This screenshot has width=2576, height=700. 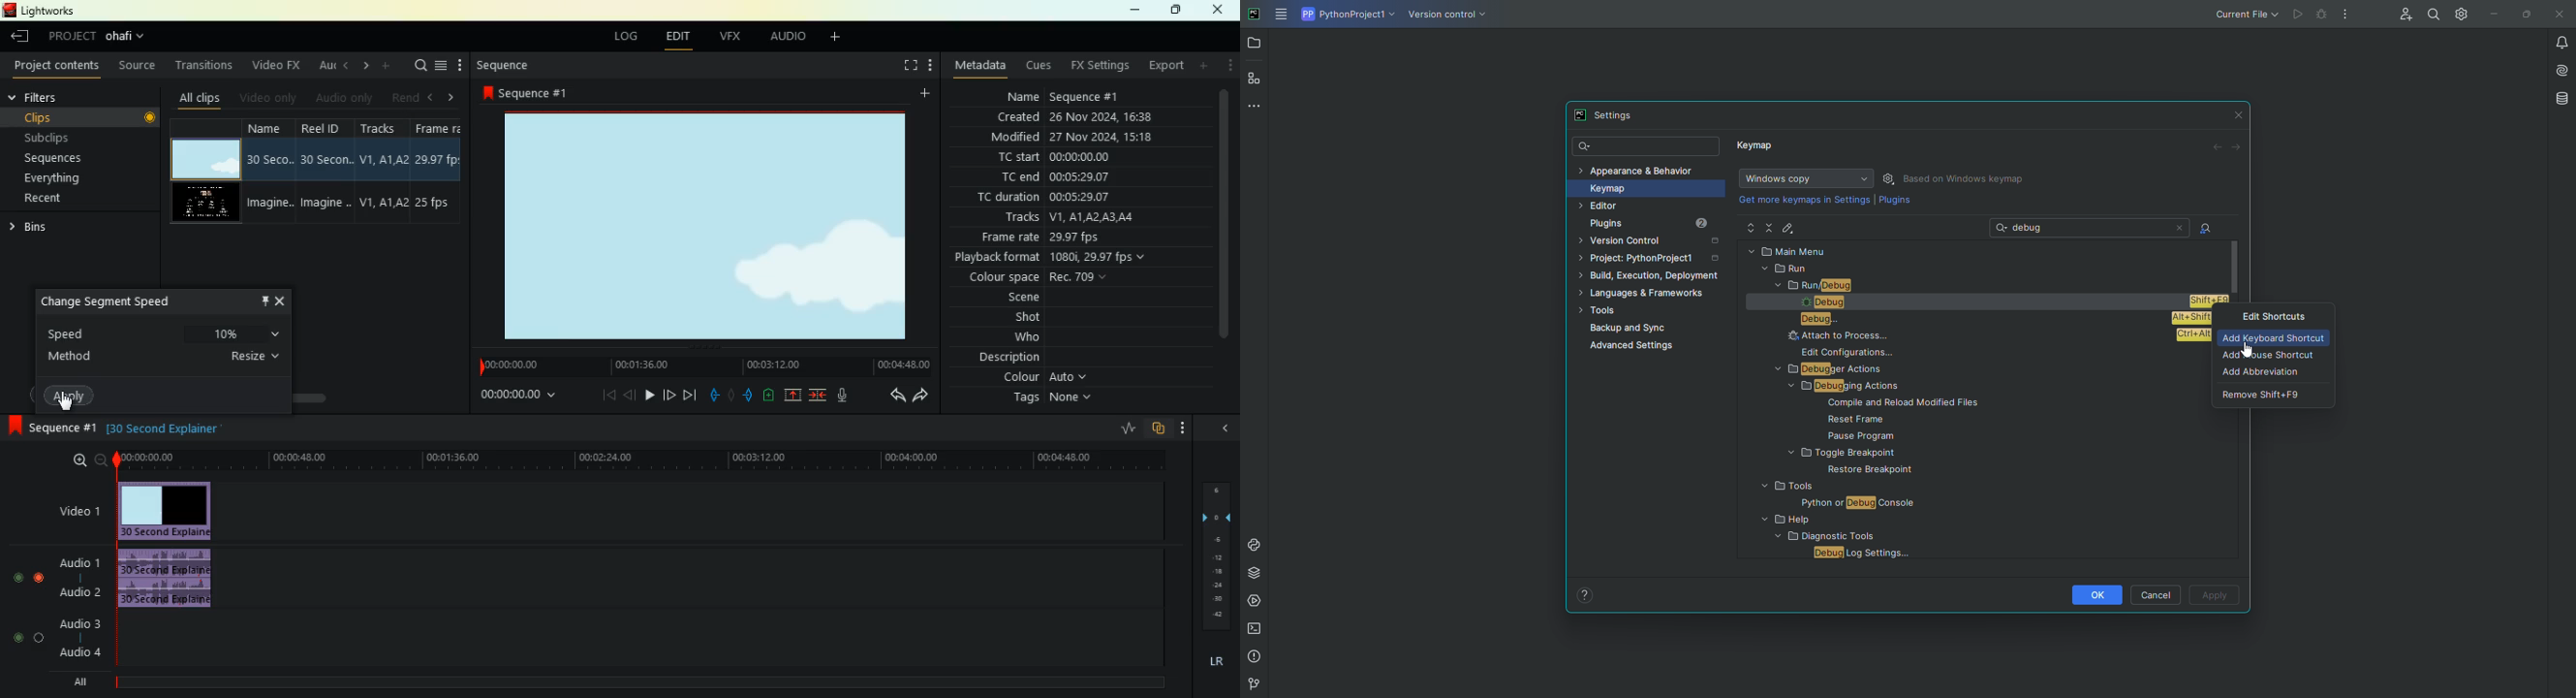 I want to click on all clips, so click(x=203, y=98).